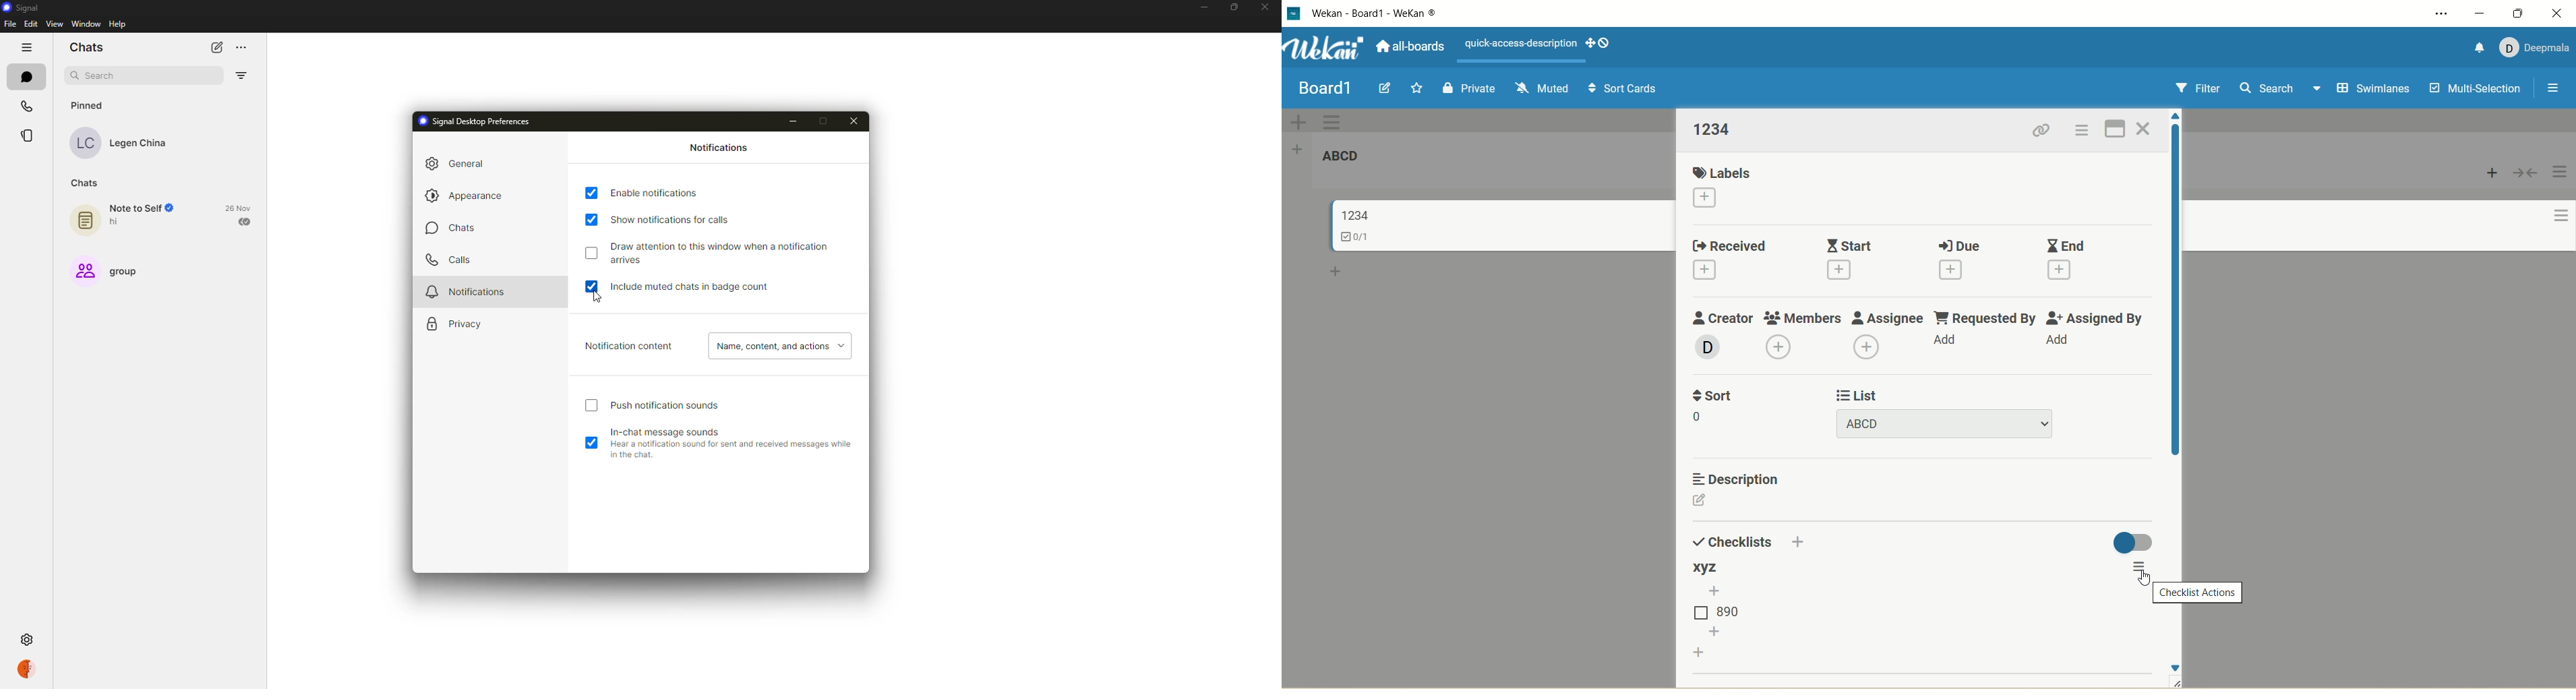  Describe the element at coordinates (593, 193) in the screenshot. I see `enabled` at that location.